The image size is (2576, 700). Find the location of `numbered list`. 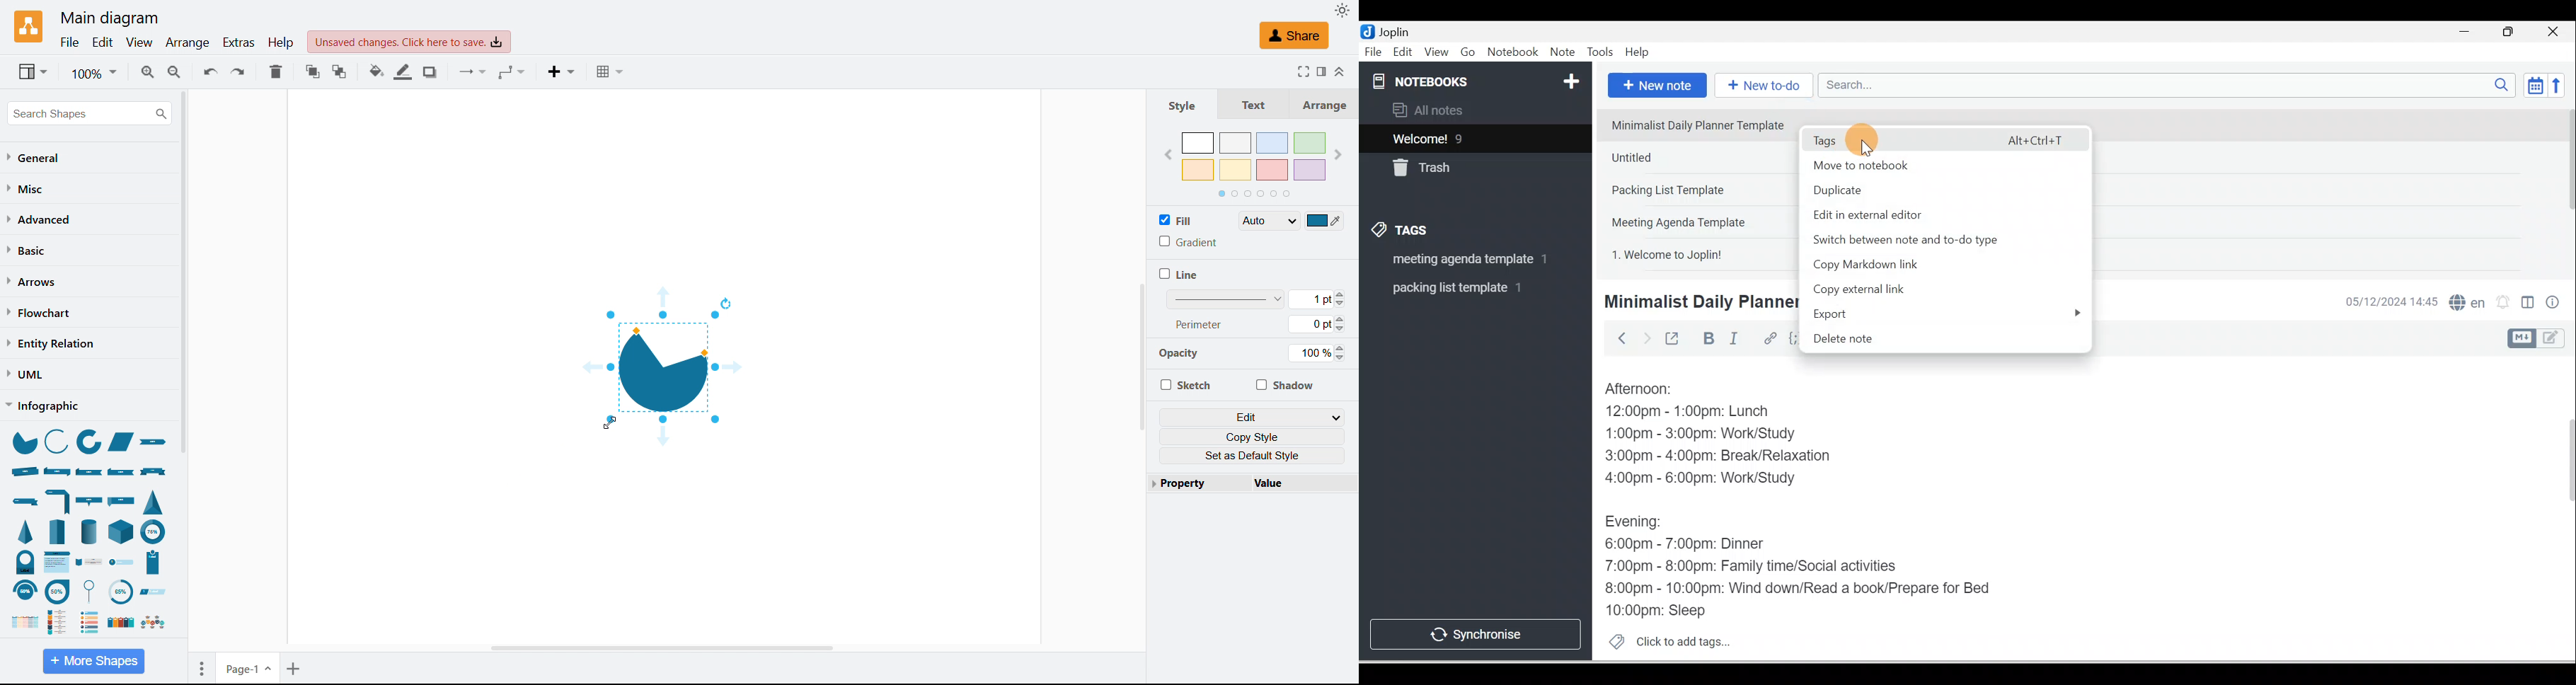

numbered list is located at coordinates (90, 621).